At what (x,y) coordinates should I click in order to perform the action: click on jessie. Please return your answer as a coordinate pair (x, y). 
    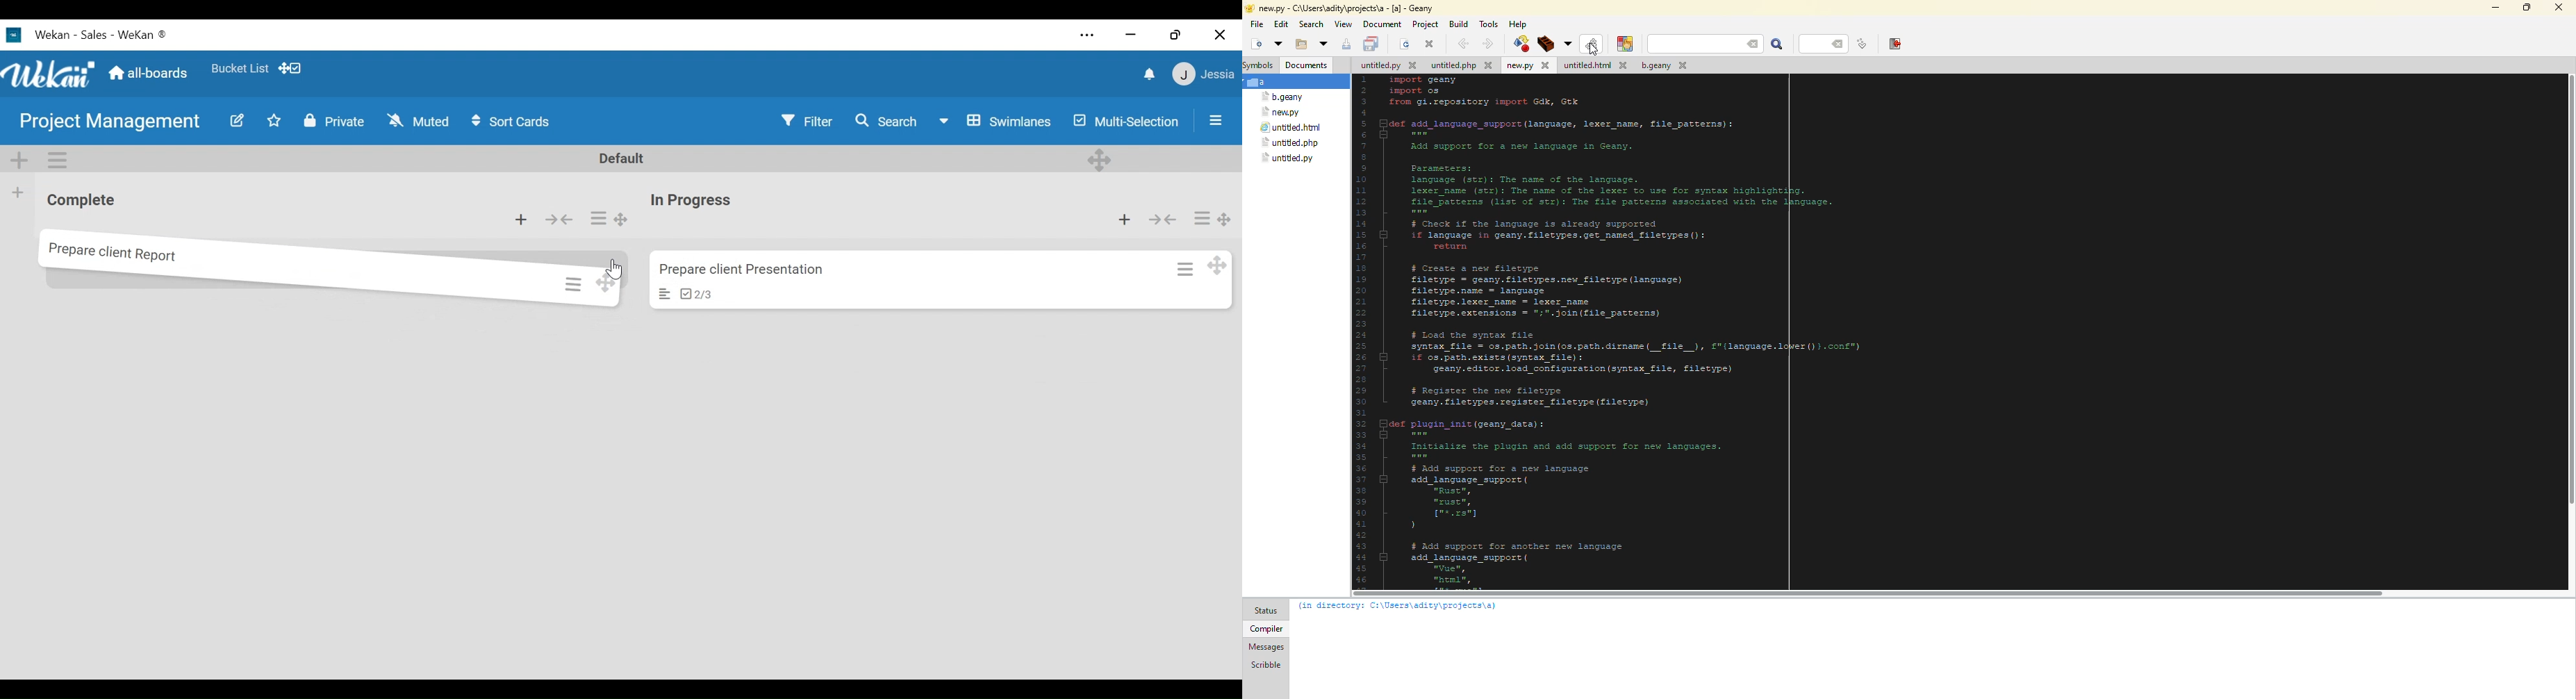
    Looking at the image, I should click on (1203, 74).